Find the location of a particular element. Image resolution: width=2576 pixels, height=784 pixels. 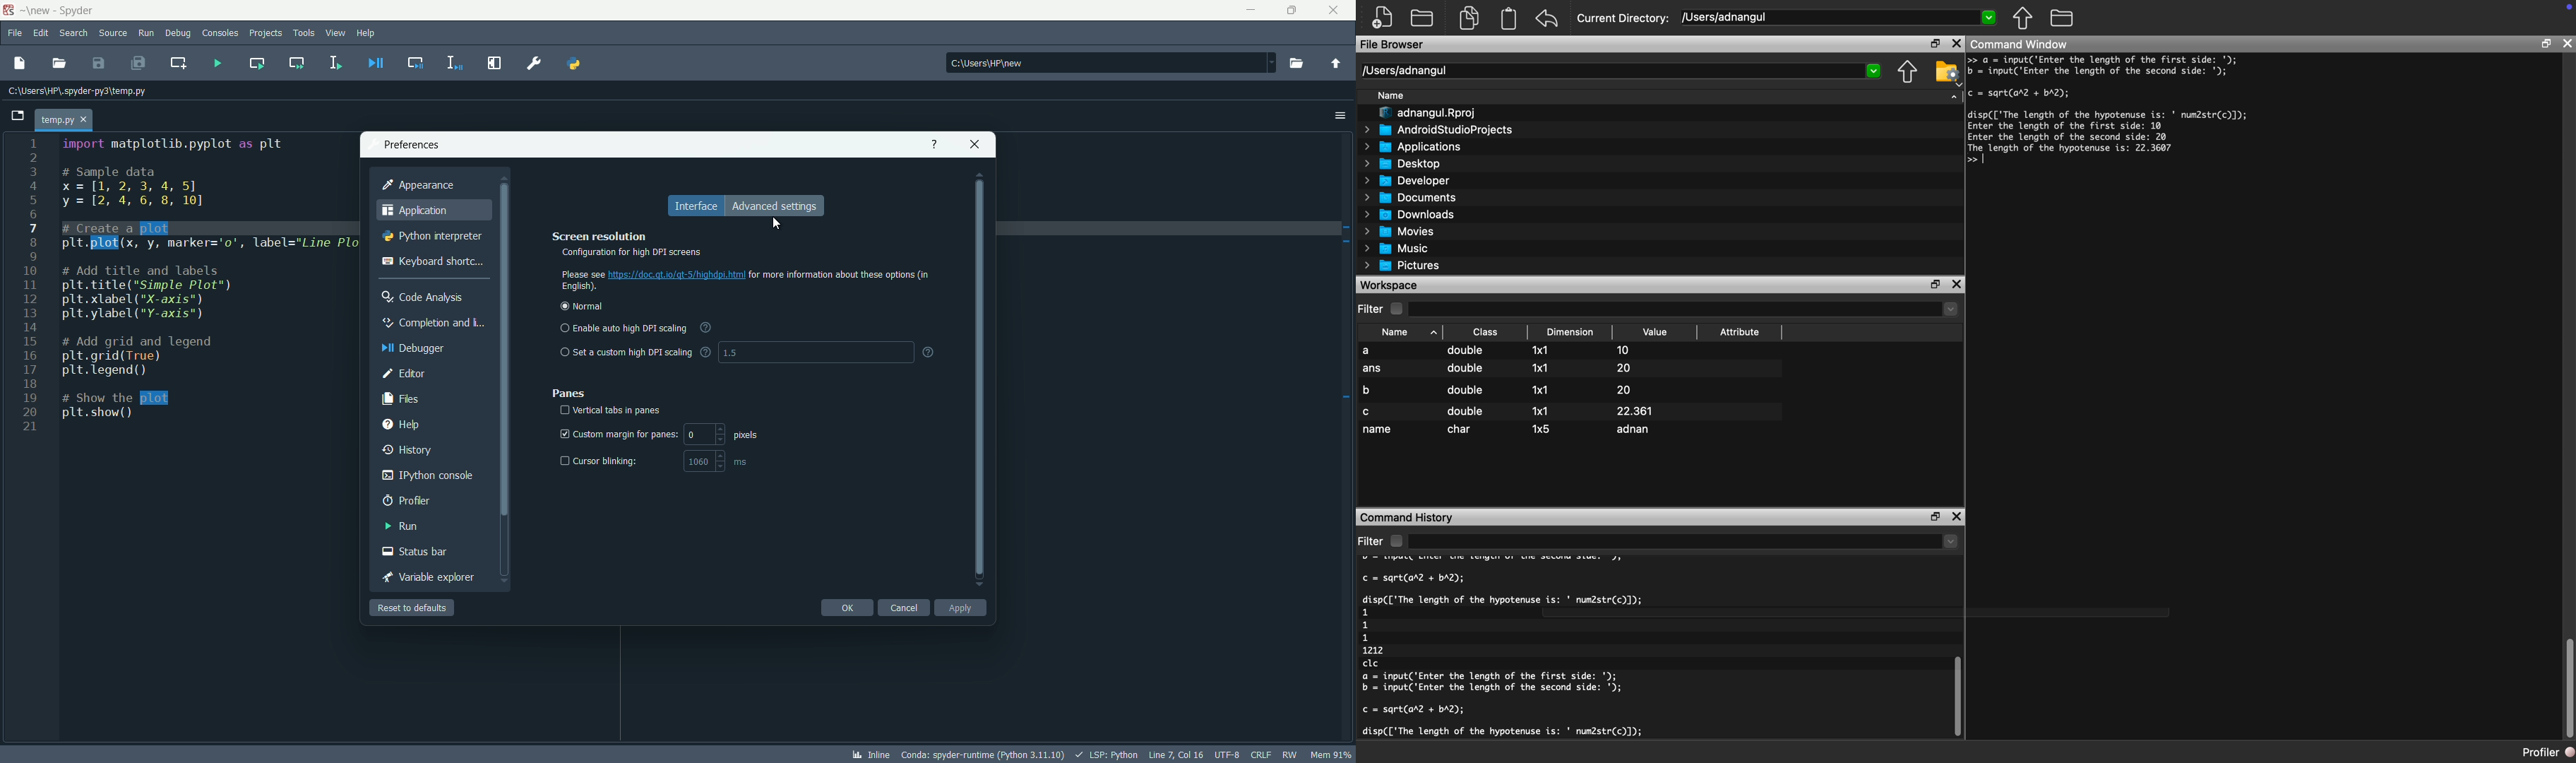

Class is located at coordinates (1486, 331).